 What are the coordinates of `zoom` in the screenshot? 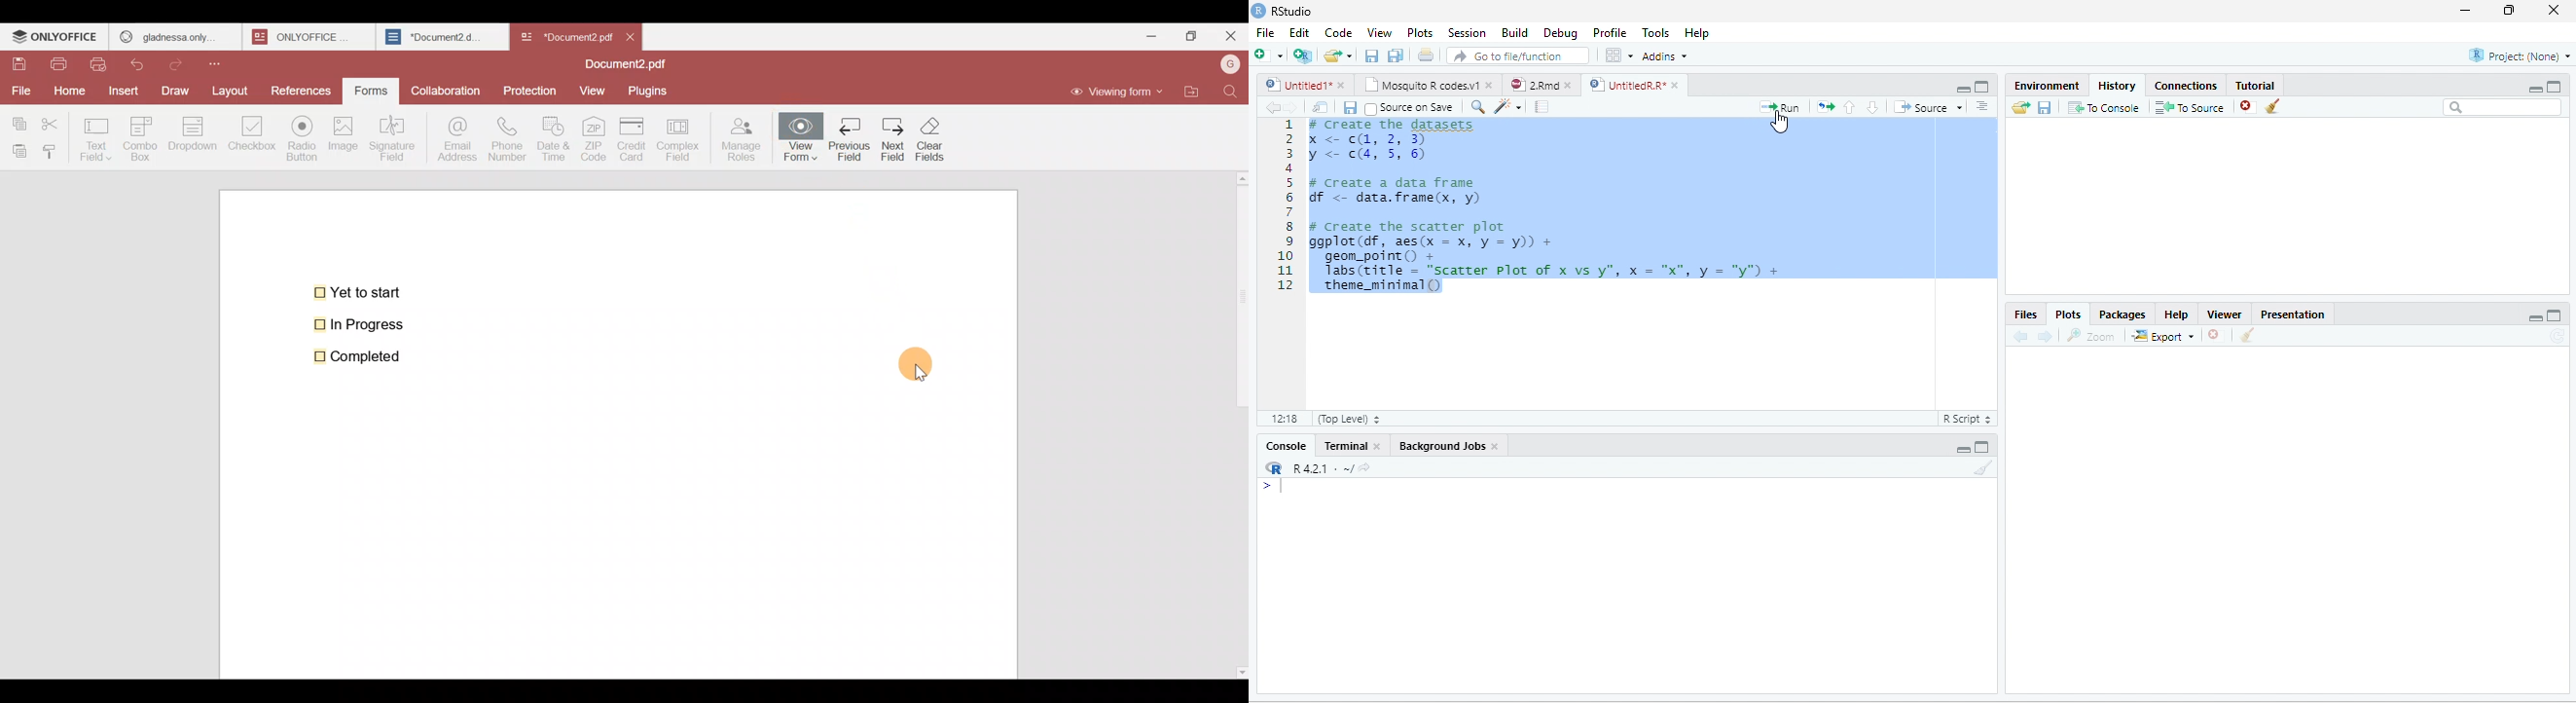 It's located at (2091, 335).